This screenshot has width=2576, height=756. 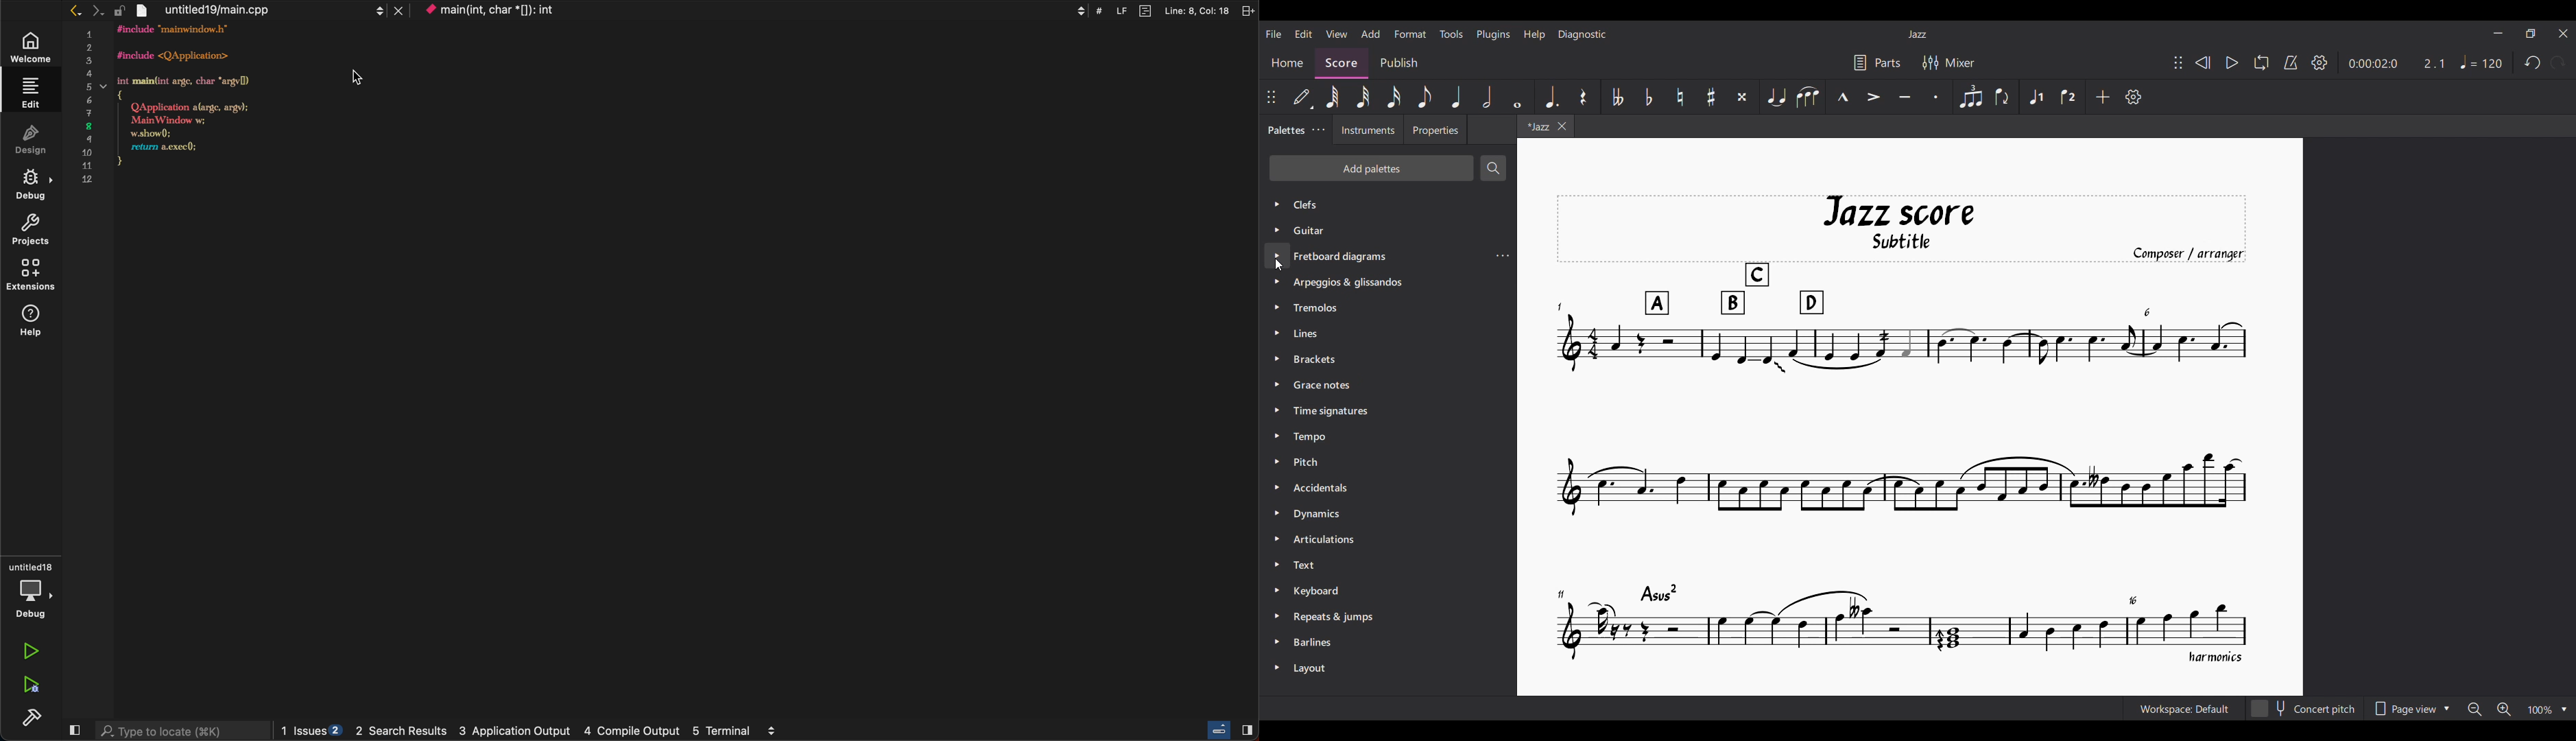 I want to click on Page view options, so click(x=2410, y=708).